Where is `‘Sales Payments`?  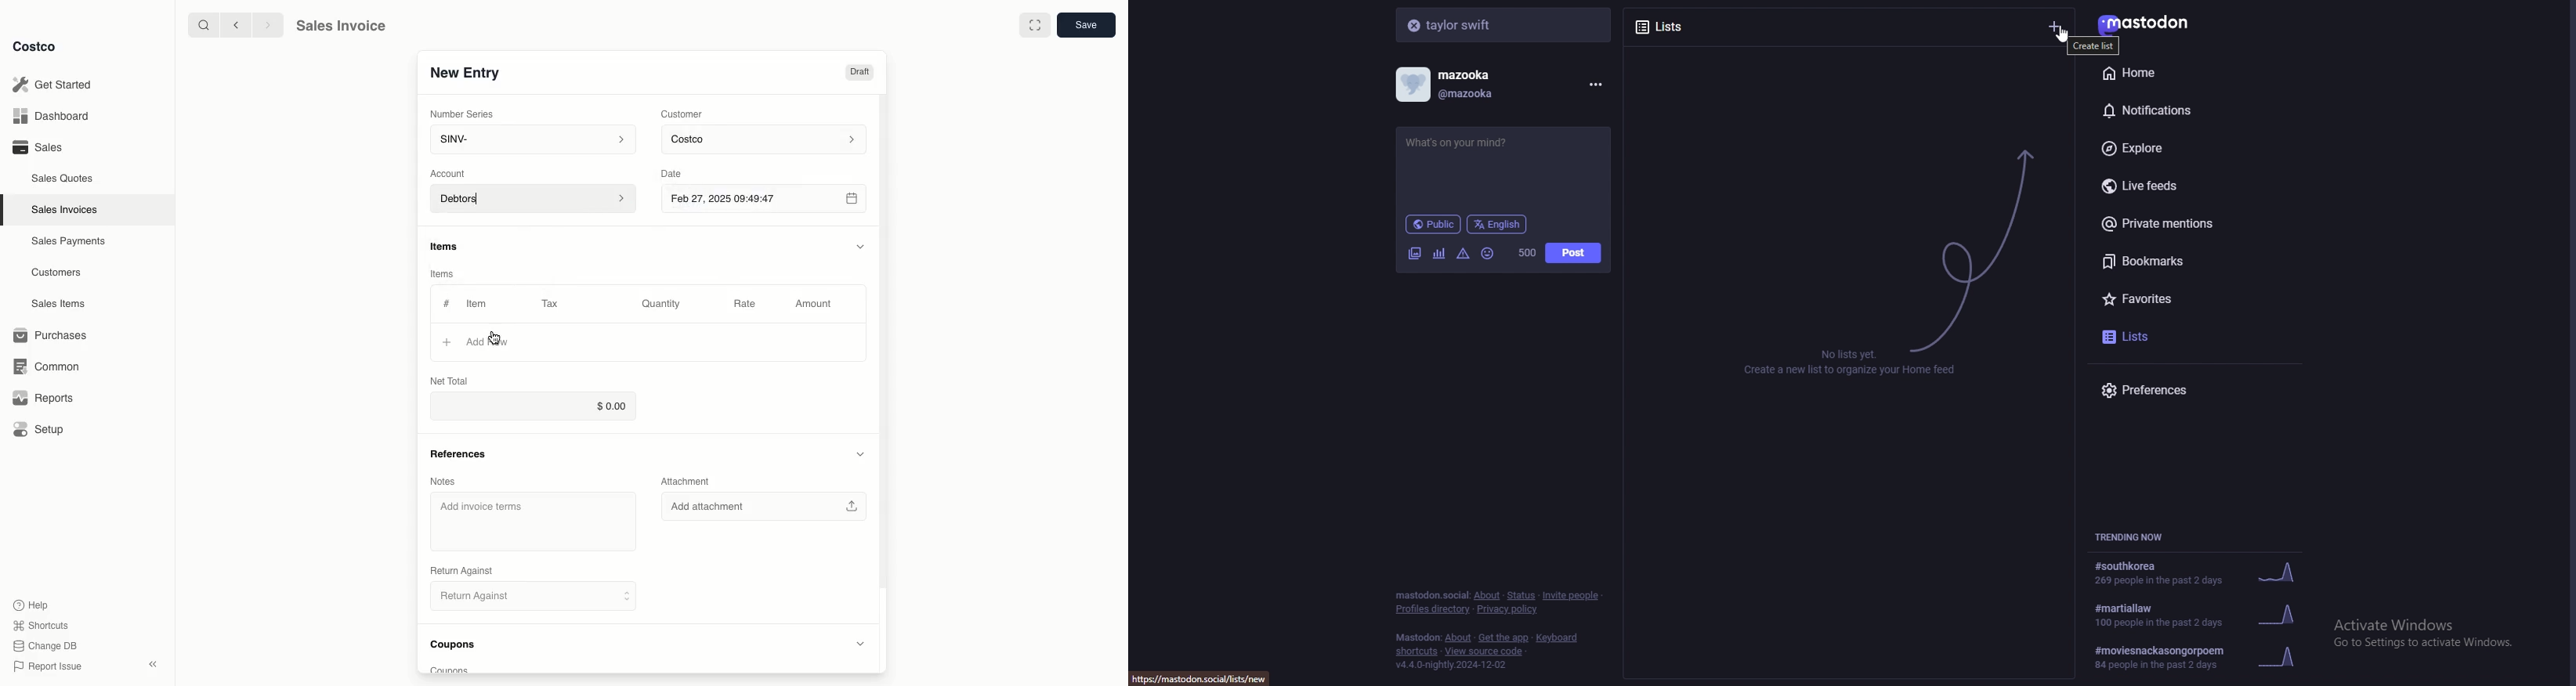 ‘Sales Payments is located at coordinates (68, 240).